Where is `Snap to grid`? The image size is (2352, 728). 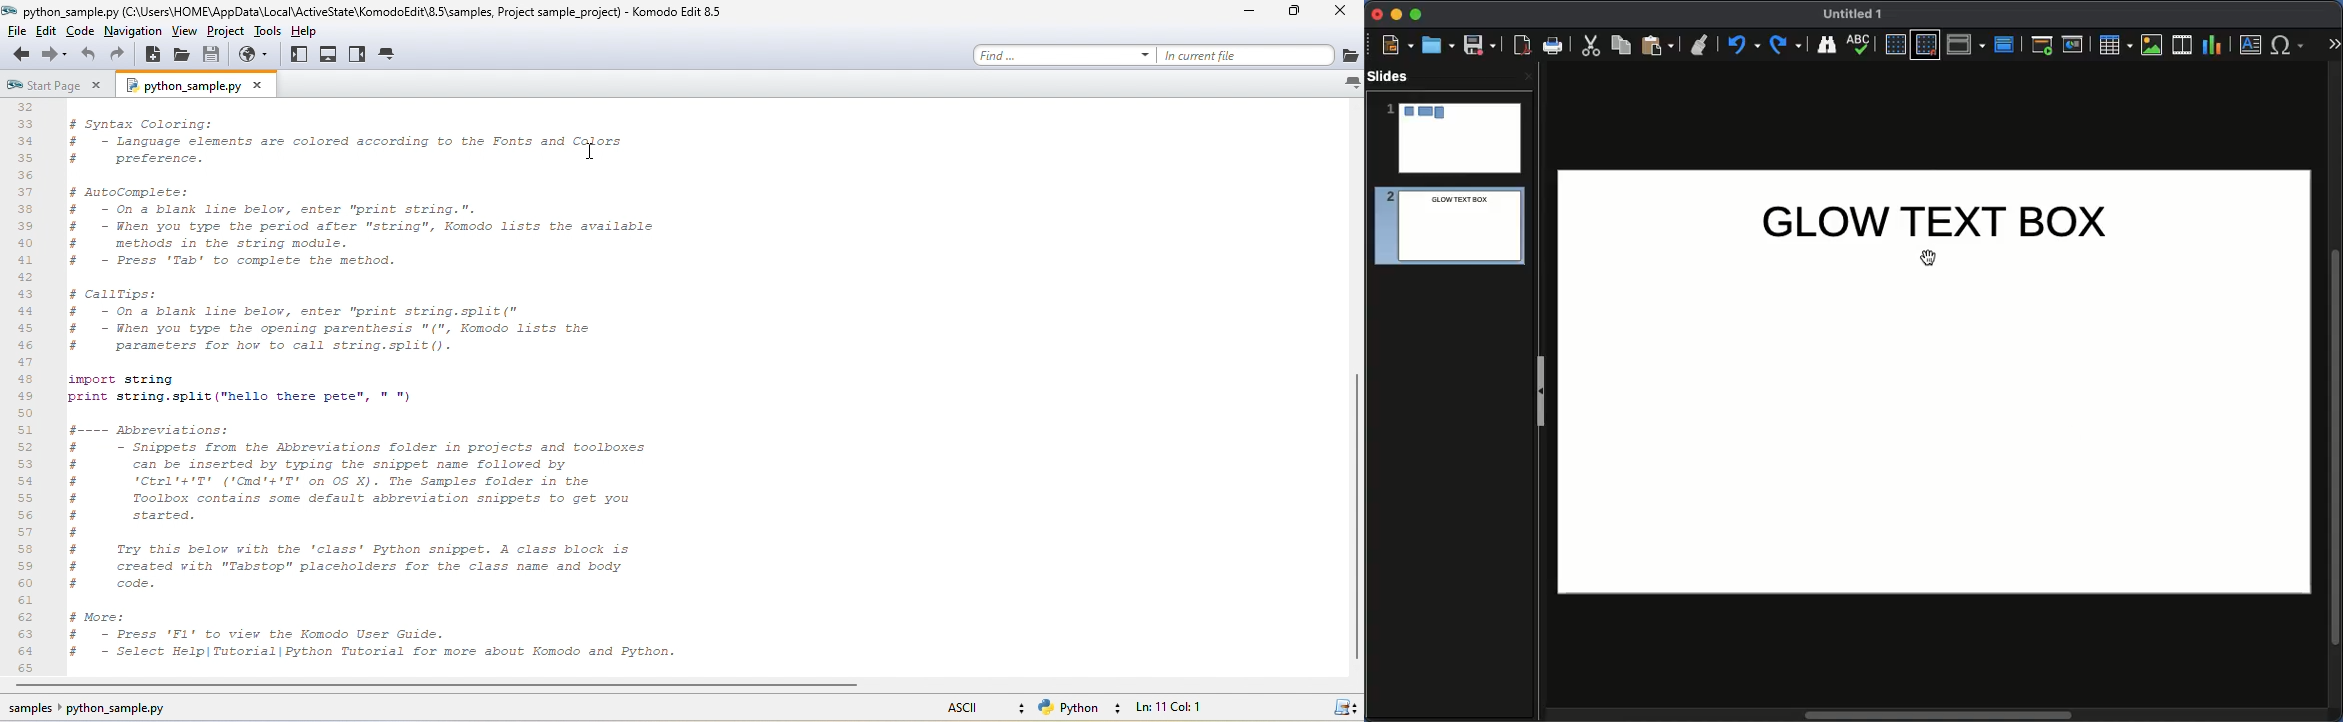 Snap to grid is located at coordinates (1928, 44).